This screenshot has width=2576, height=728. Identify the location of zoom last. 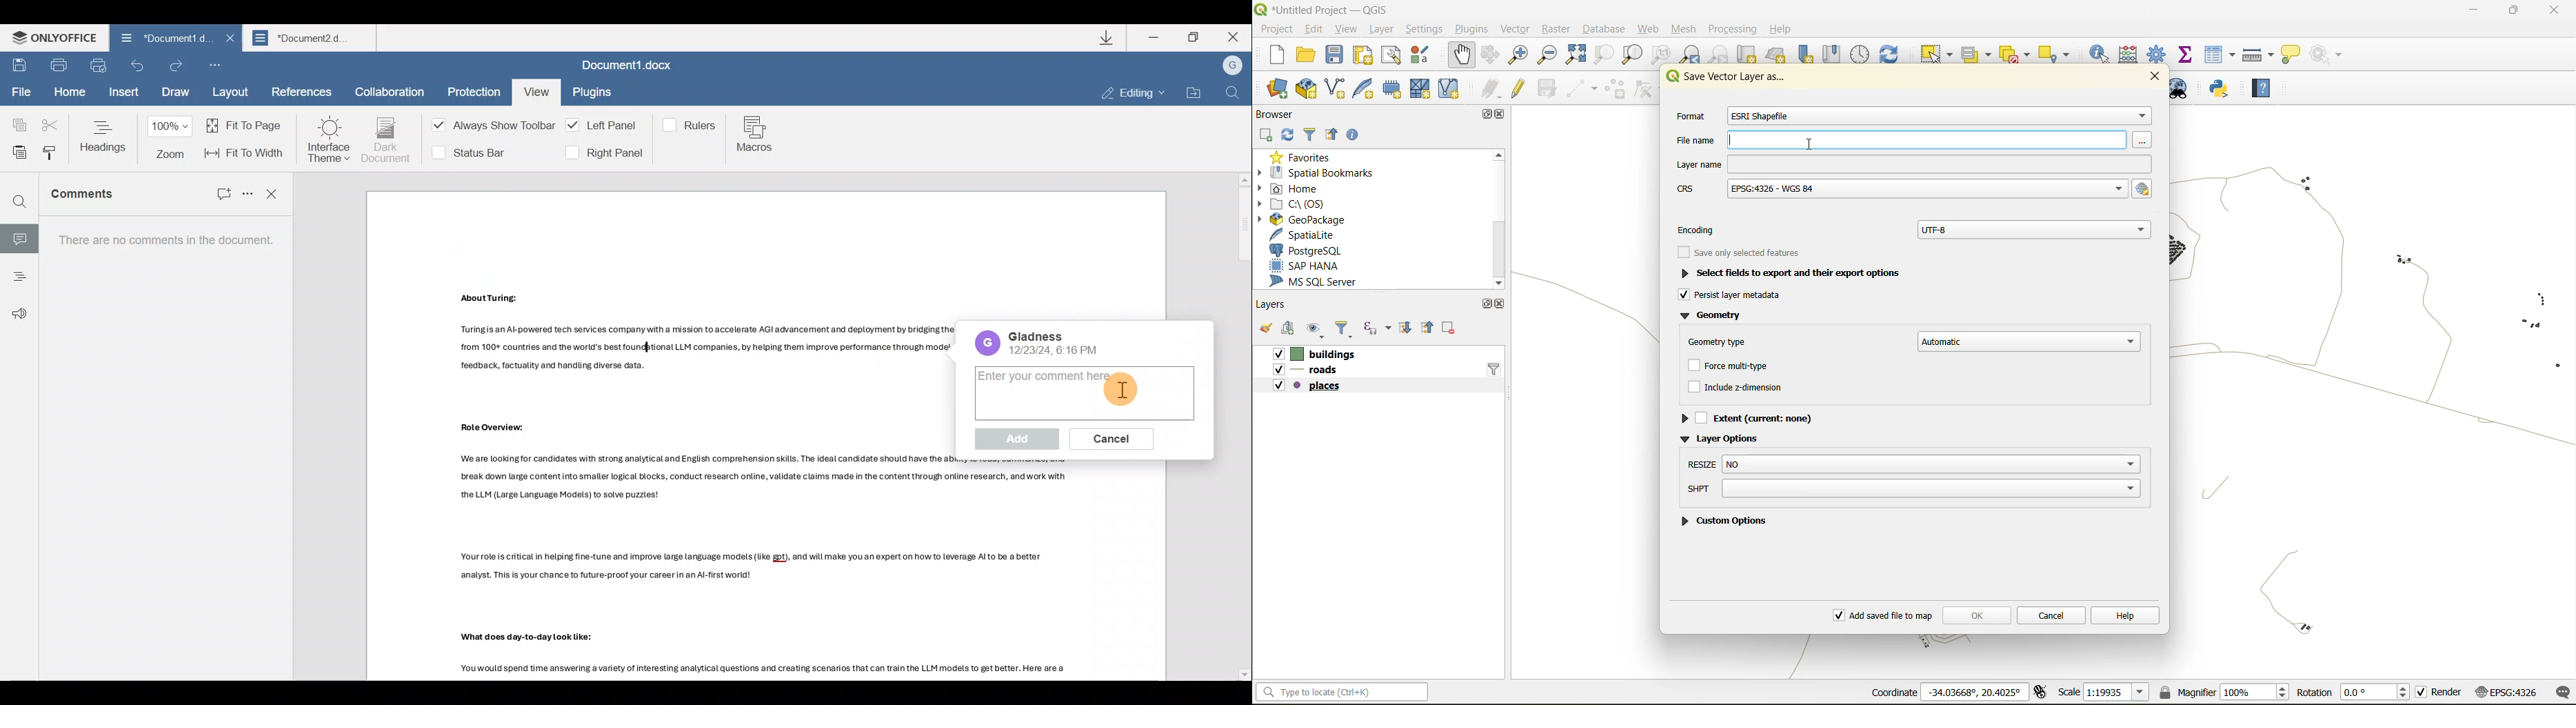
(1690, 54).